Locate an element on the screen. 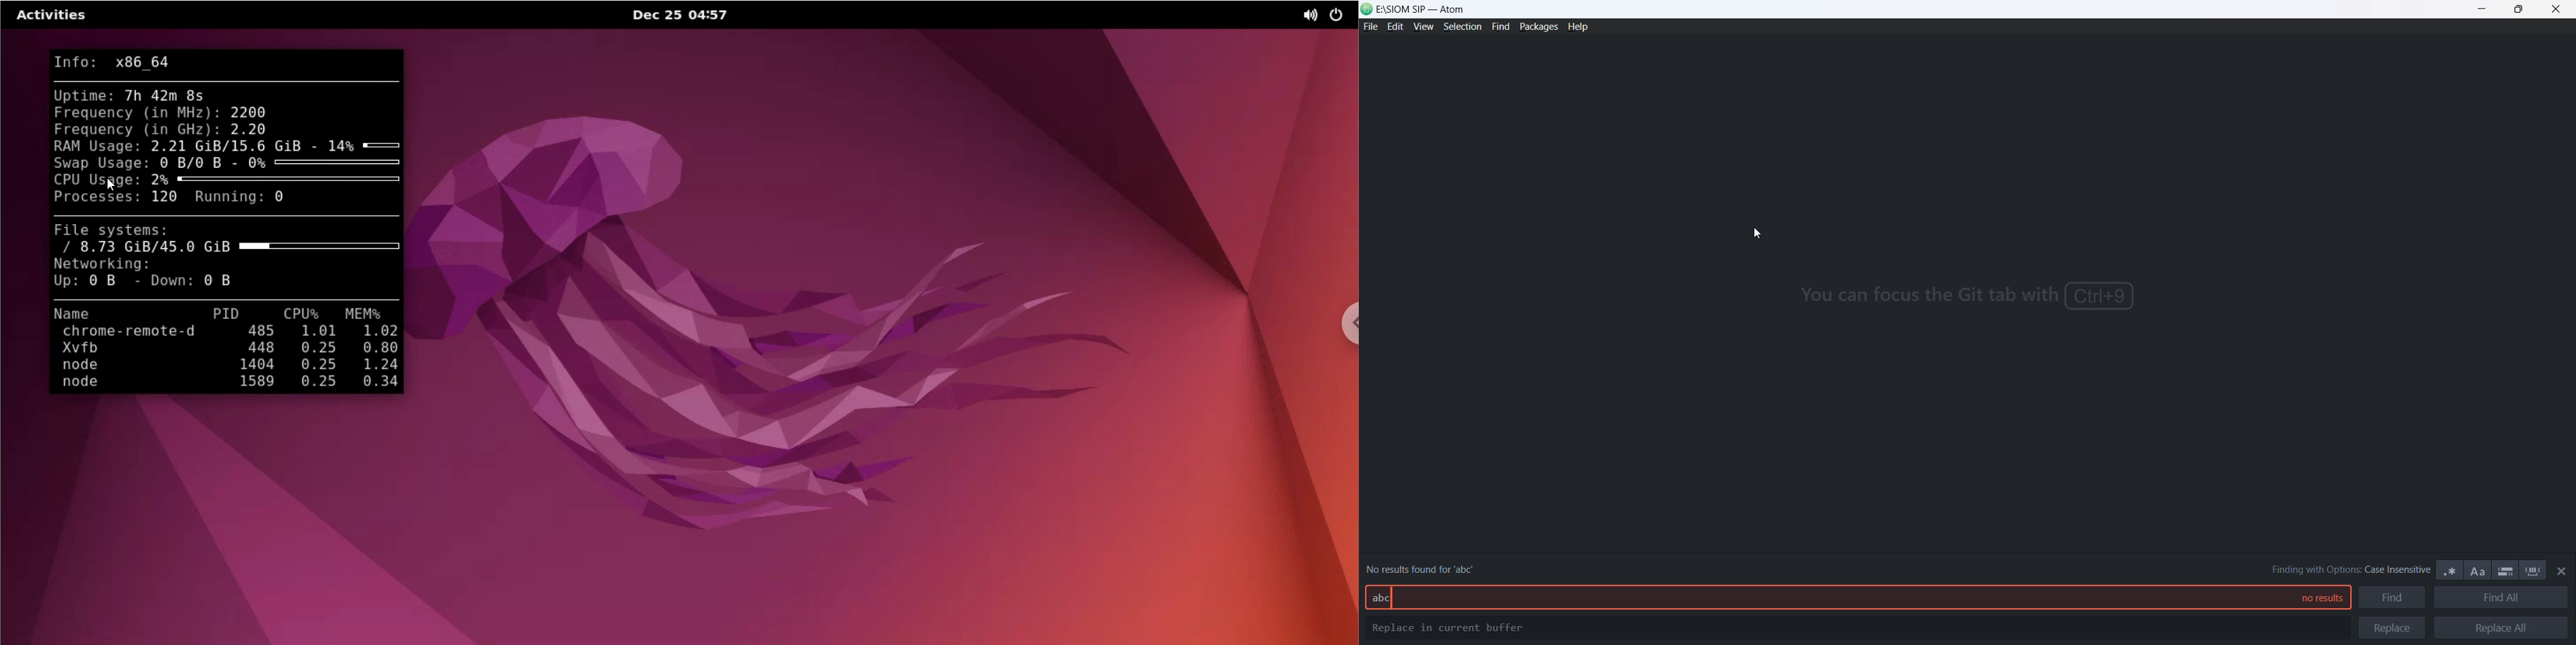 Image resolution: width=2576 pixels, height=672 pixels. close panel is located at coordinates (2562, 572).